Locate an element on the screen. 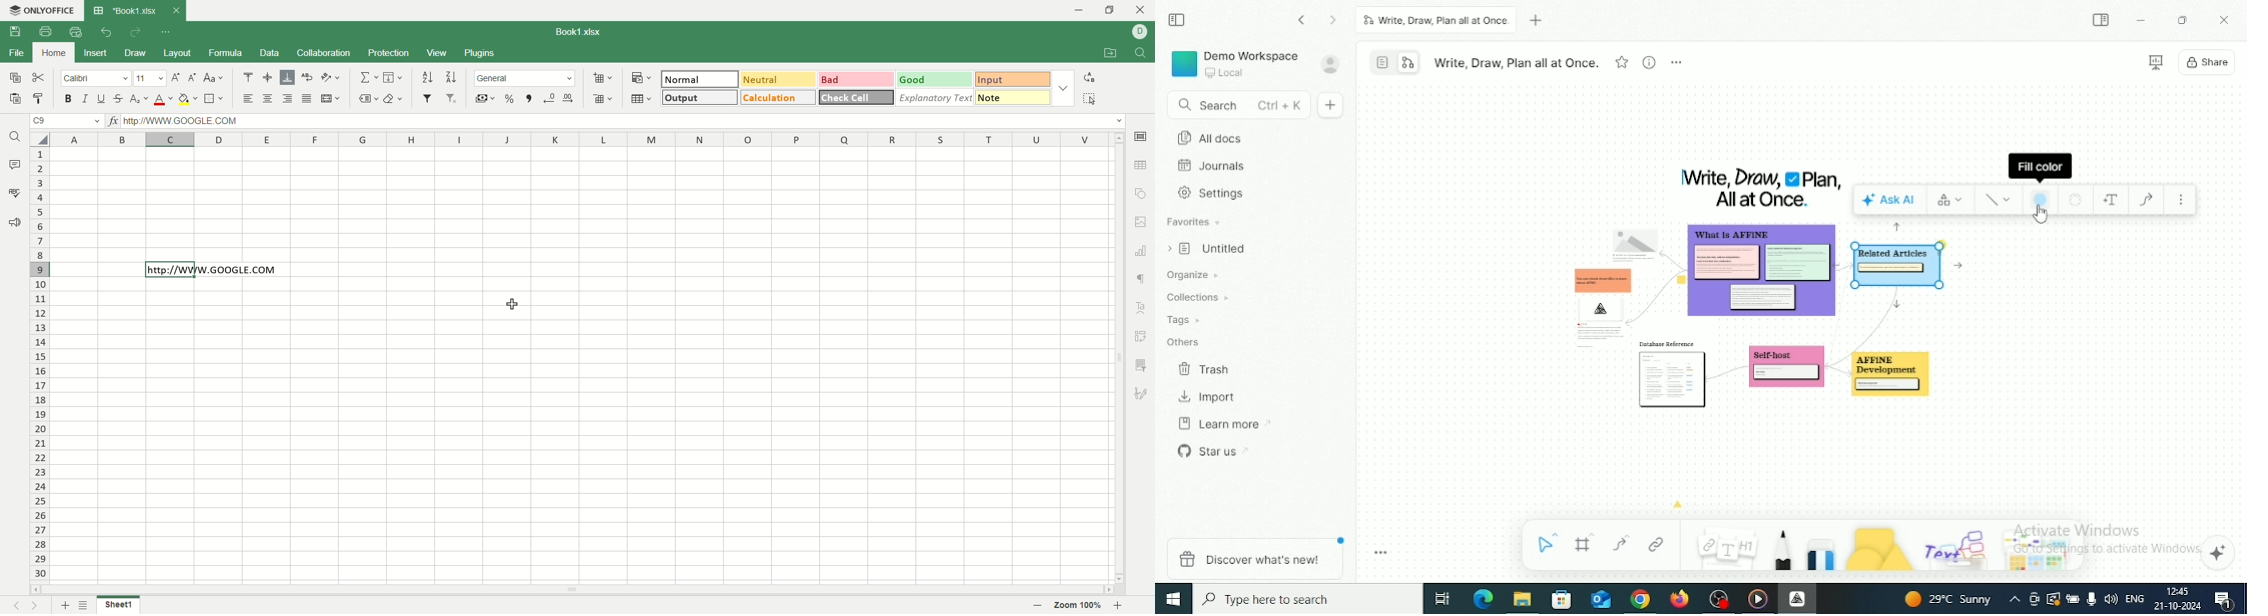  wrap text is located at coordinates (308, 76).